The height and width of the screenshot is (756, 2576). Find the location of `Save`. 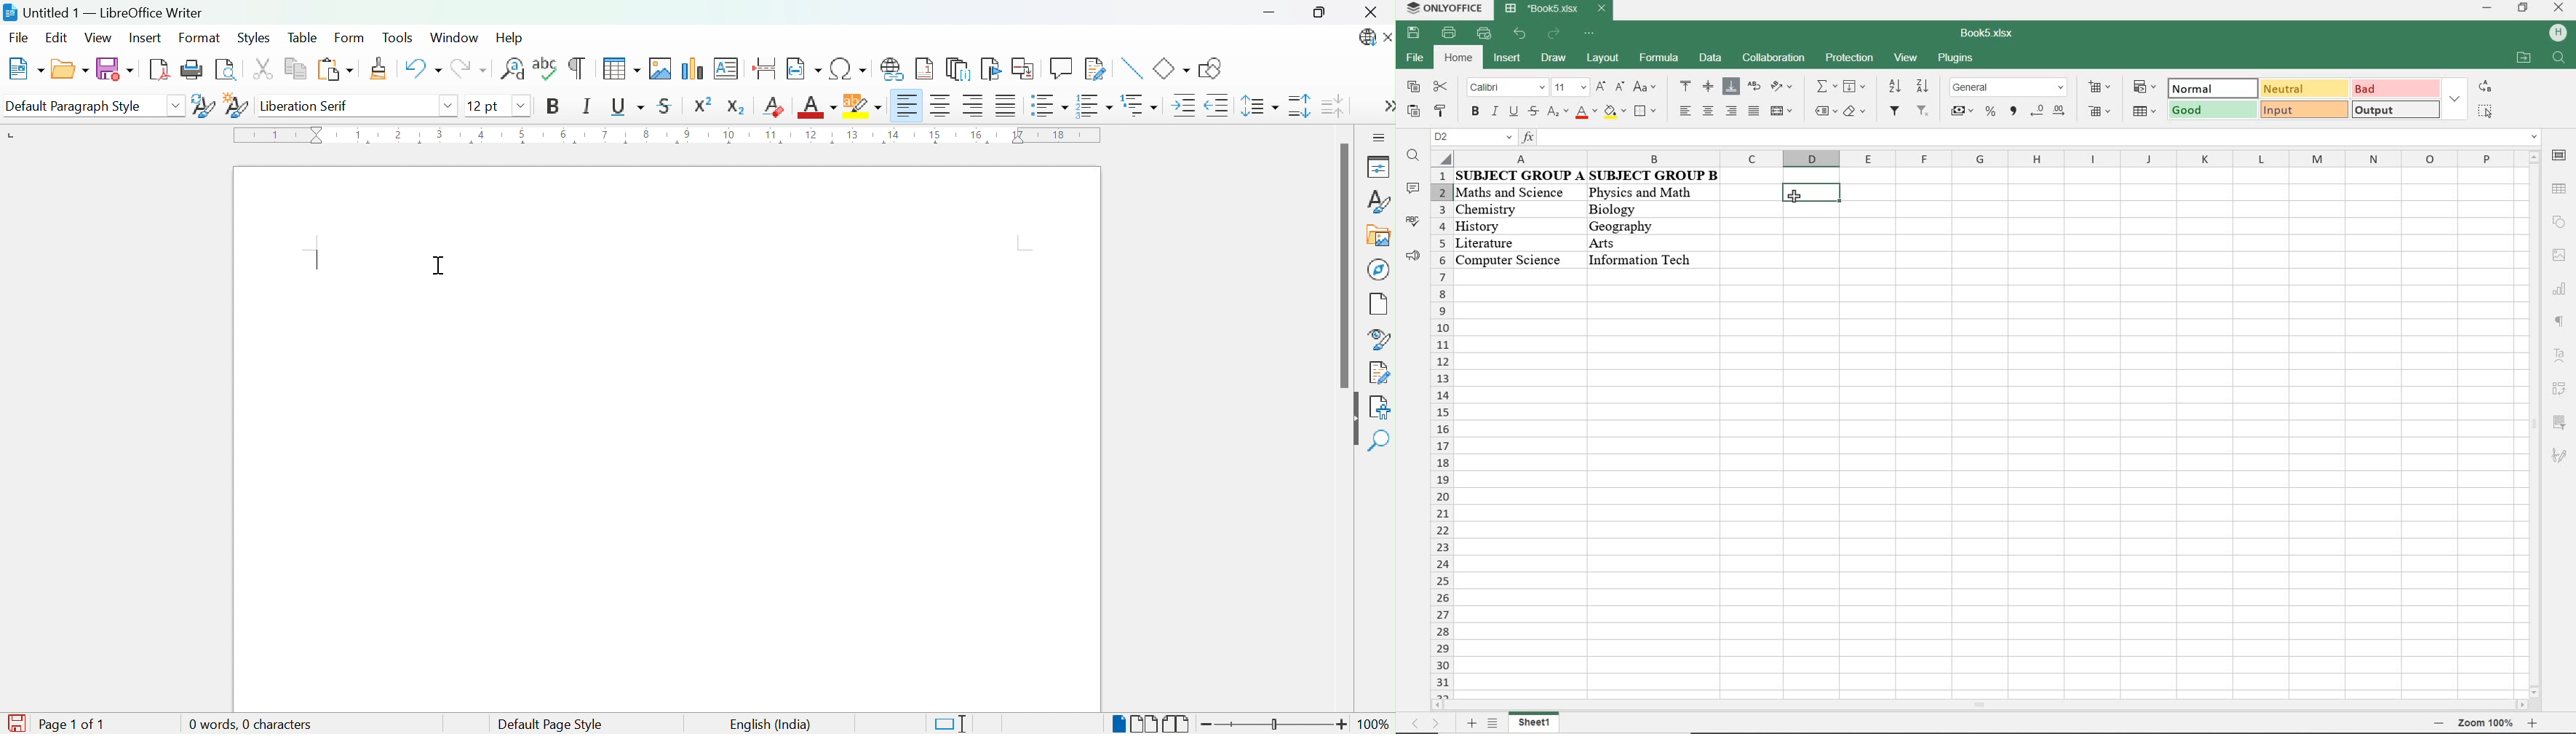

Save is located at coordinates (114, 70).